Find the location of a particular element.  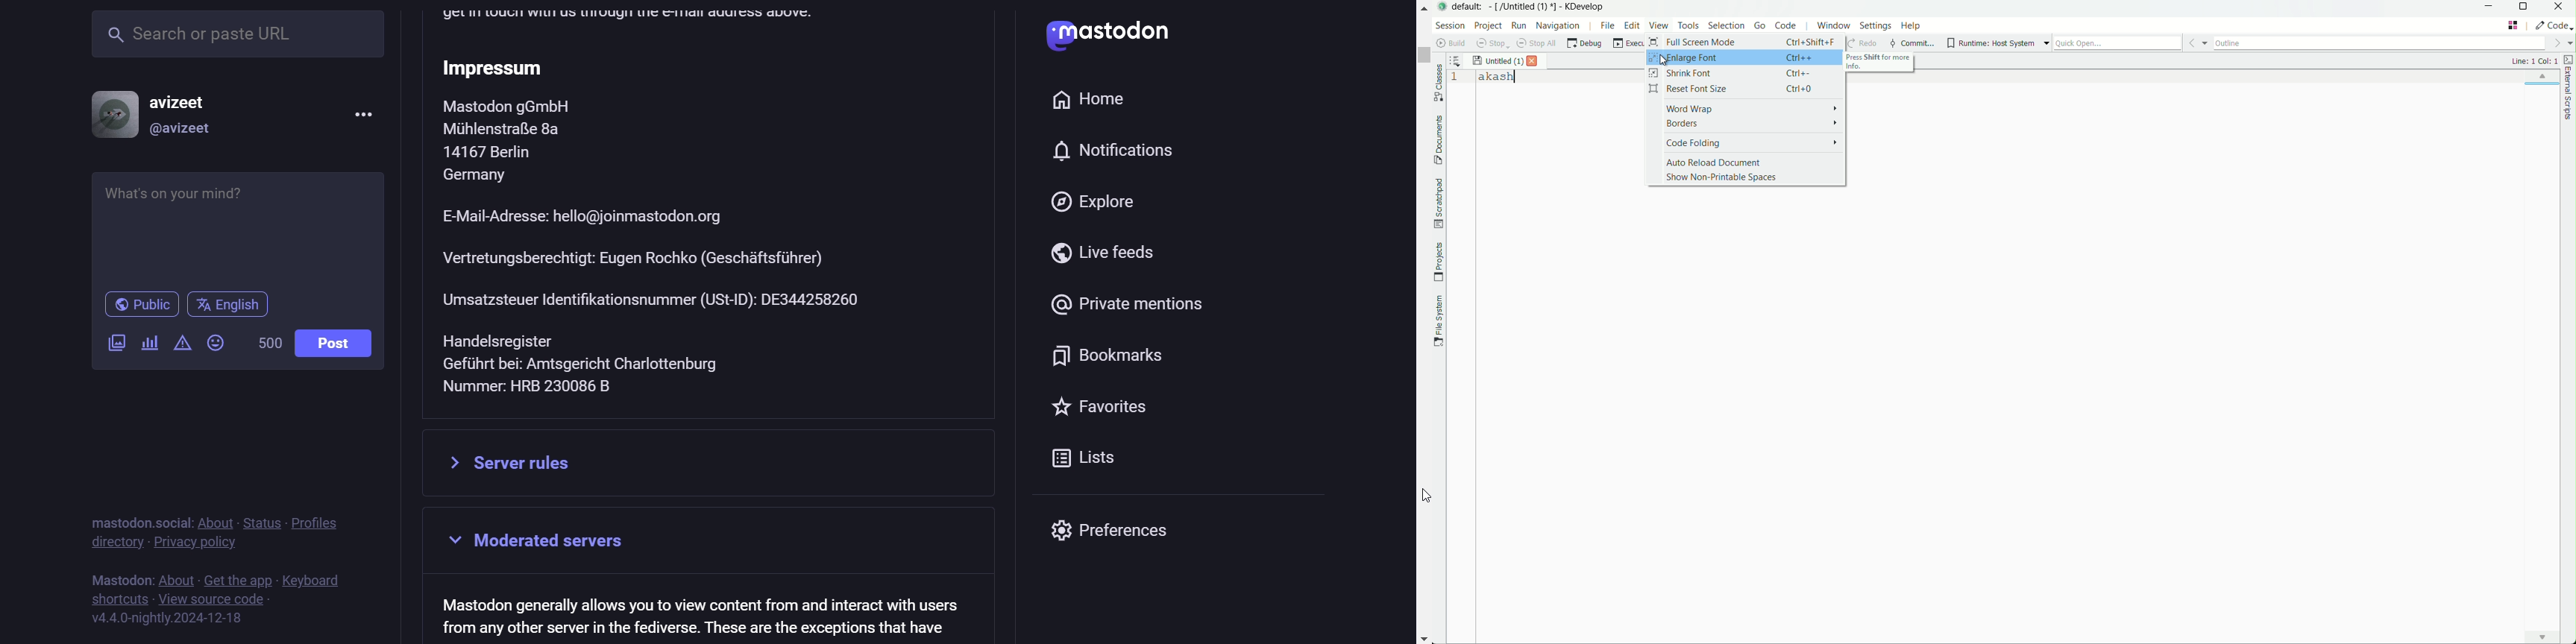

get the app is located at coordinates (238, 578).